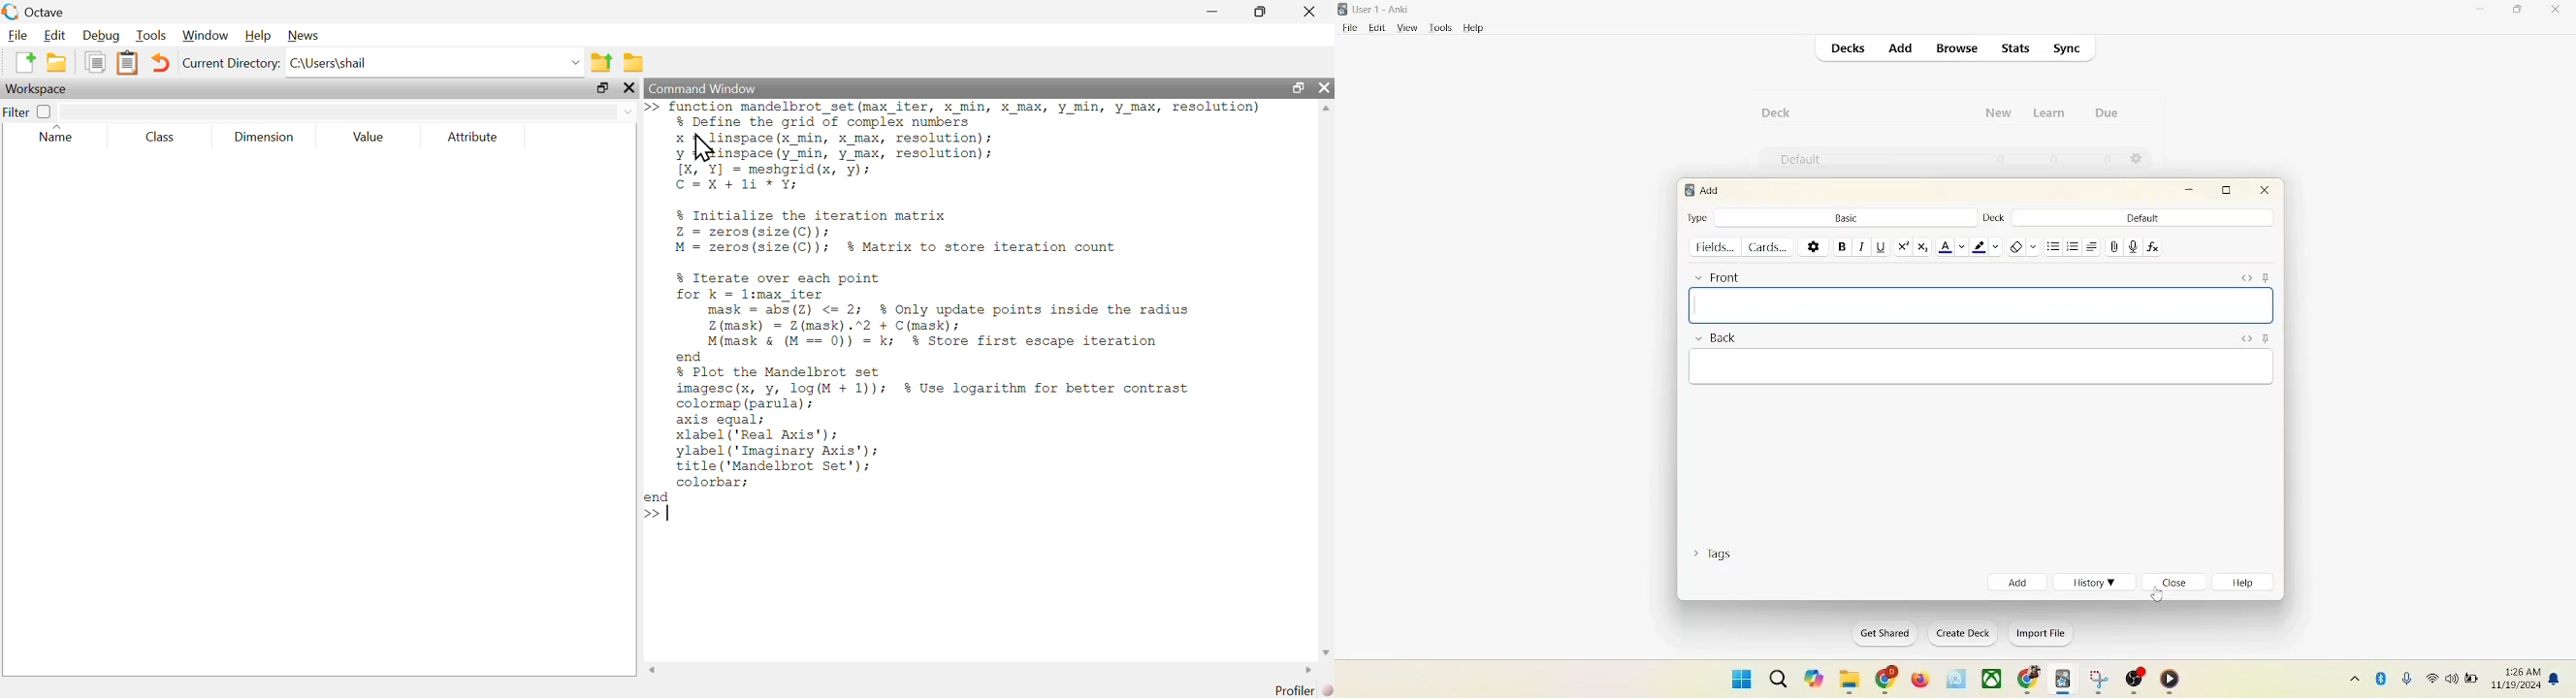 Image resolution: width=2576 pixels, height=700 pixels. What do you see at coordinates (161, 62) in the screenshot?
I see `undo` at bounding box center [161, 62].